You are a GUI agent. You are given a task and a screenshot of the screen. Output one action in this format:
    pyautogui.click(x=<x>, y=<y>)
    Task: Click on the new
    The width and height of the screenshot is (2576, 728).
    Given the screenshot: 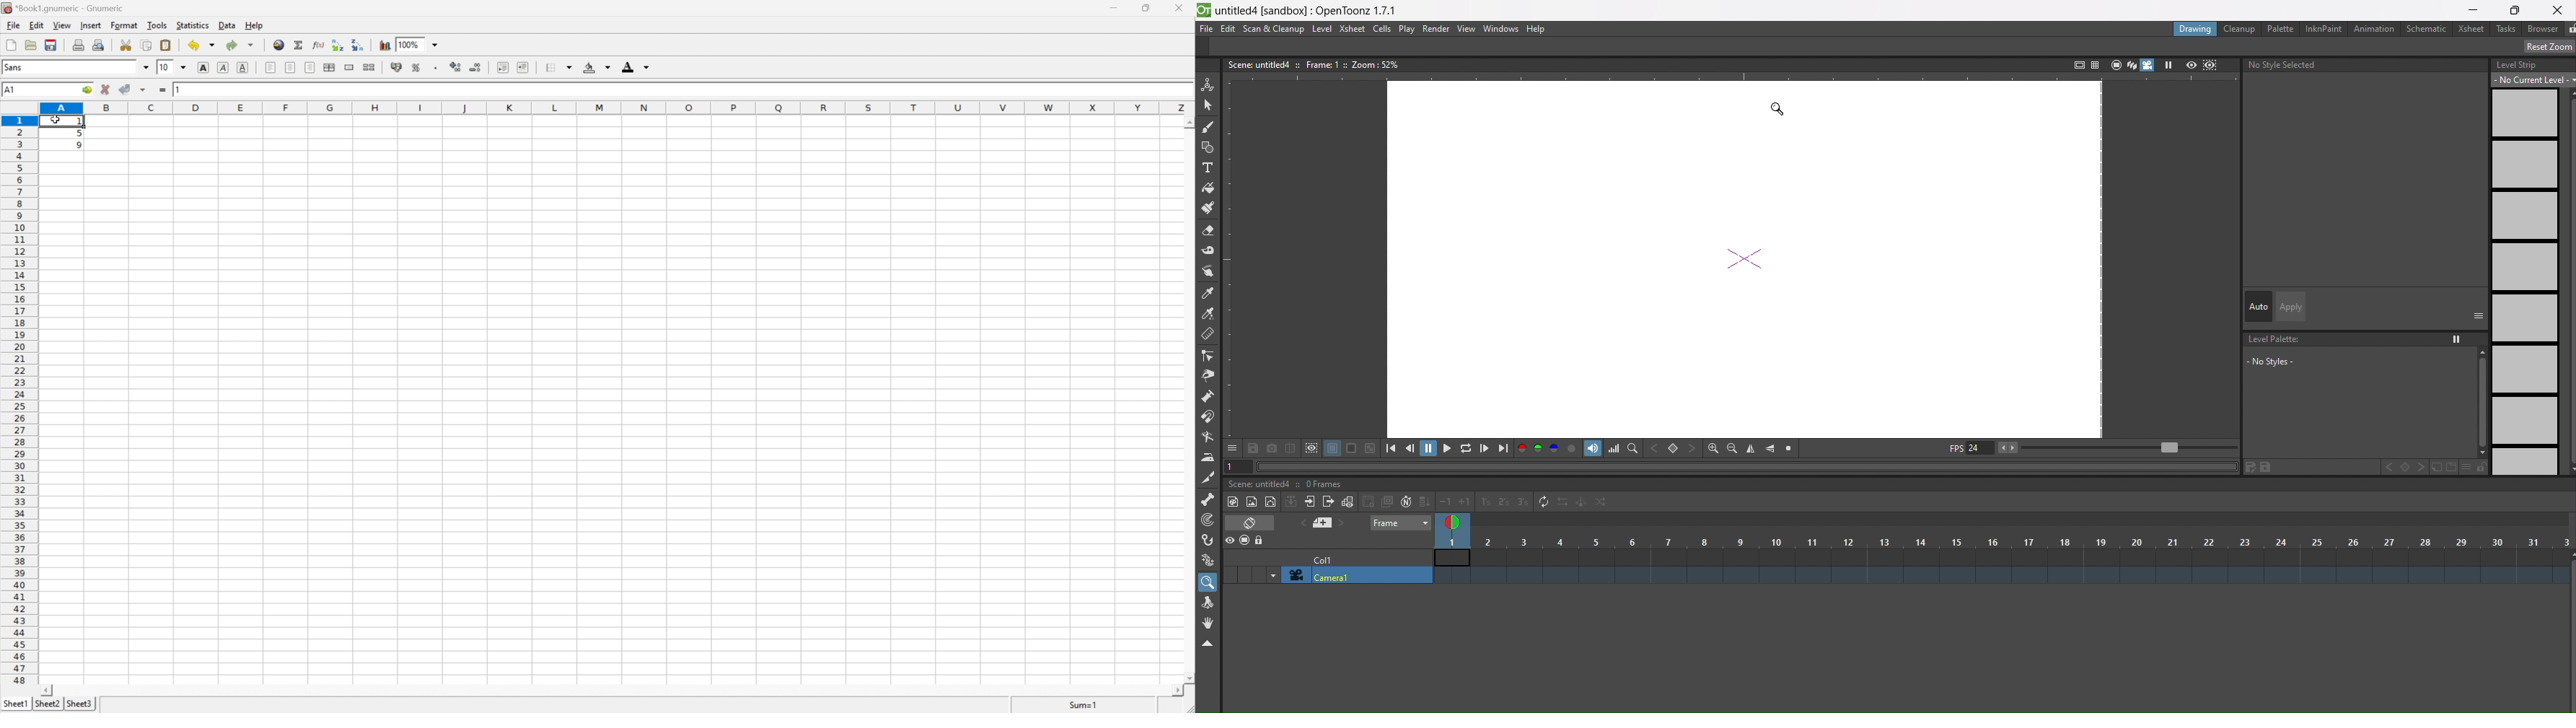 What is the action you would take?
    pyautogui.click(x=11, y=43)
    